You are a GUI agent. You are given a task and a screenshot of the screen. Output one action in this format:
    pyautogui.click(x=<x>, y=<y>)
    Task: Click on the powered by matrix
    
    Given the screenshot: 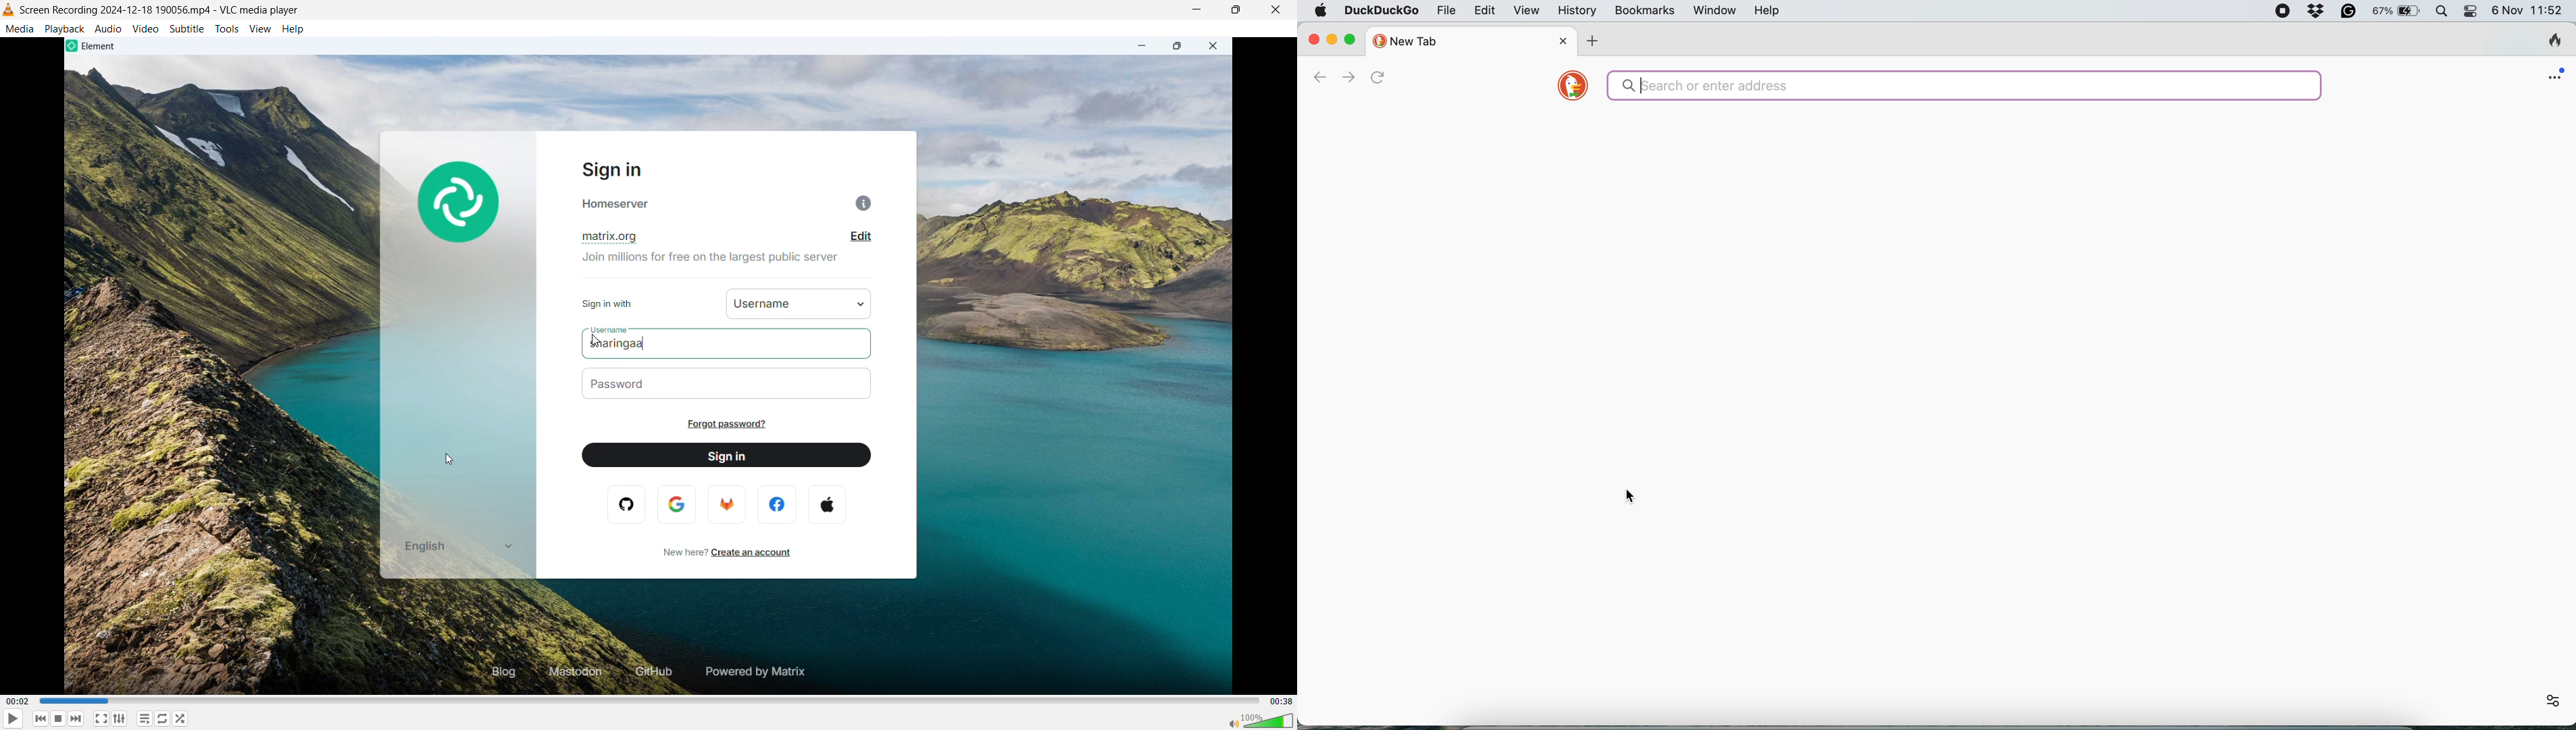 What is the action you would take?
    pyautogui.click(x=755, y=671)
    